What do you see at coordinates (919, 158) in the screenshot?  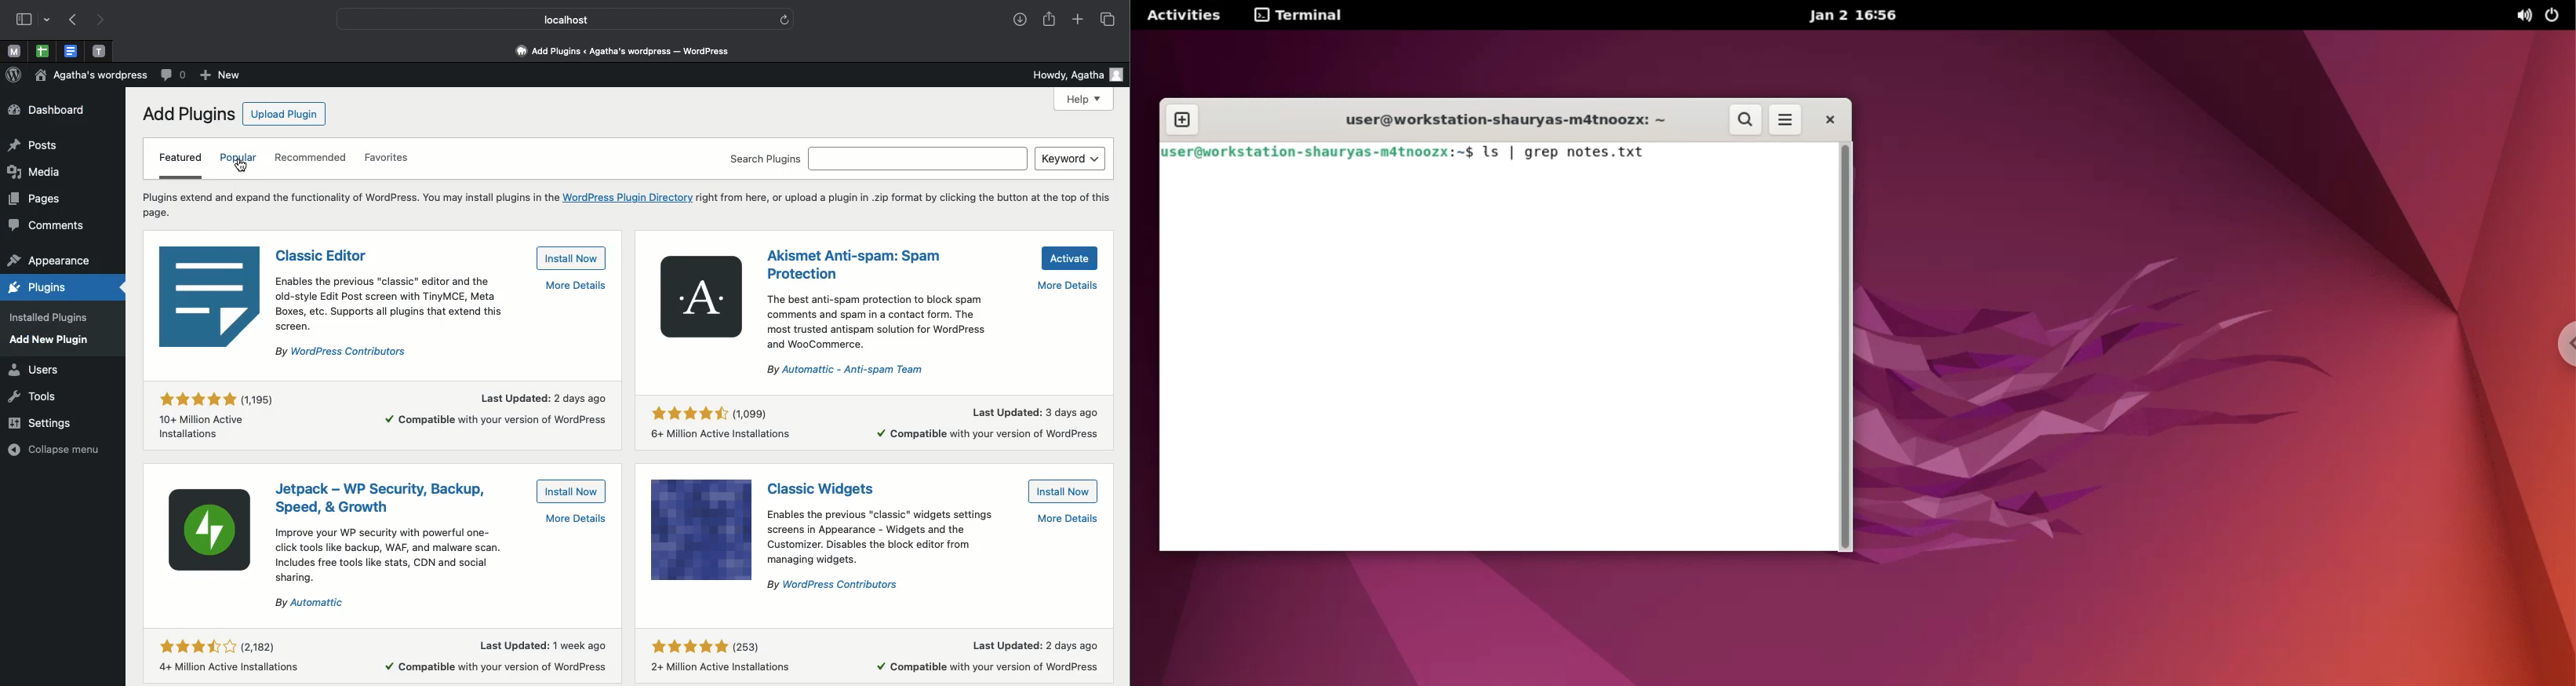 I see `search bar` at bounding box center [919, 158].